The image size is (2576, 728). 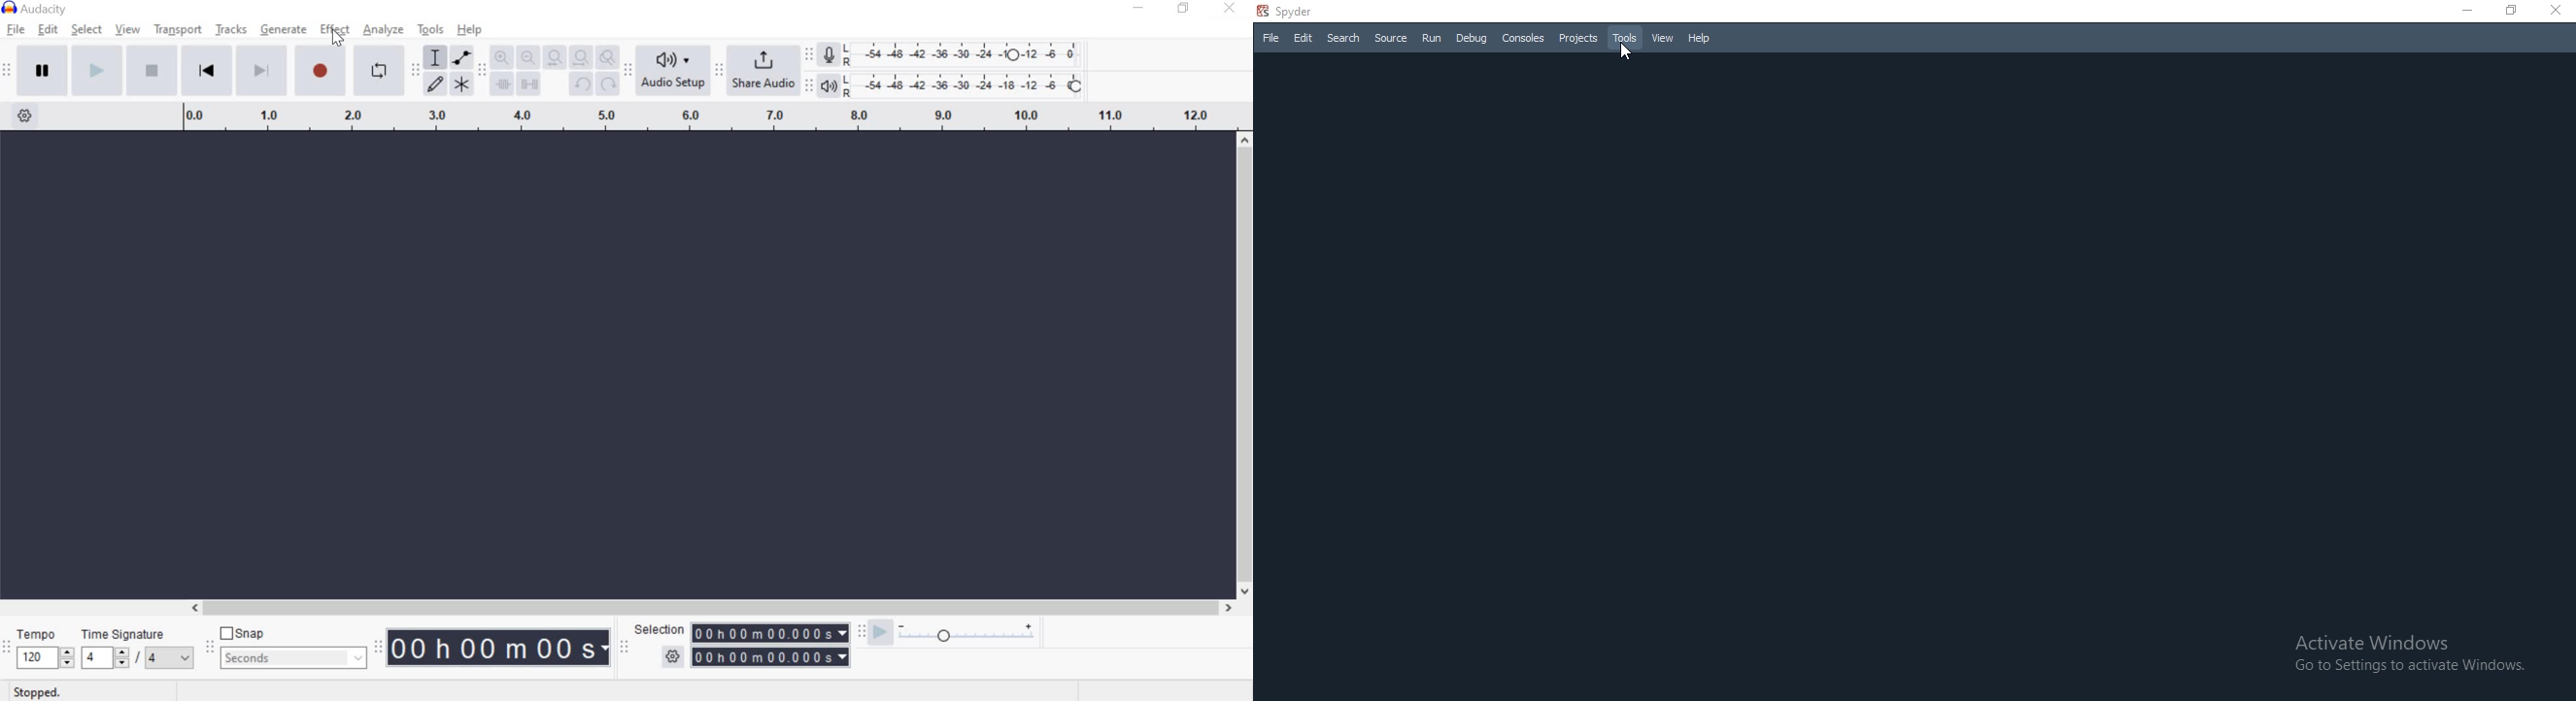 What do you see at coordinates (831, 55) in the screenshot?
I see `Record meter` at bounding box center [831, 55].